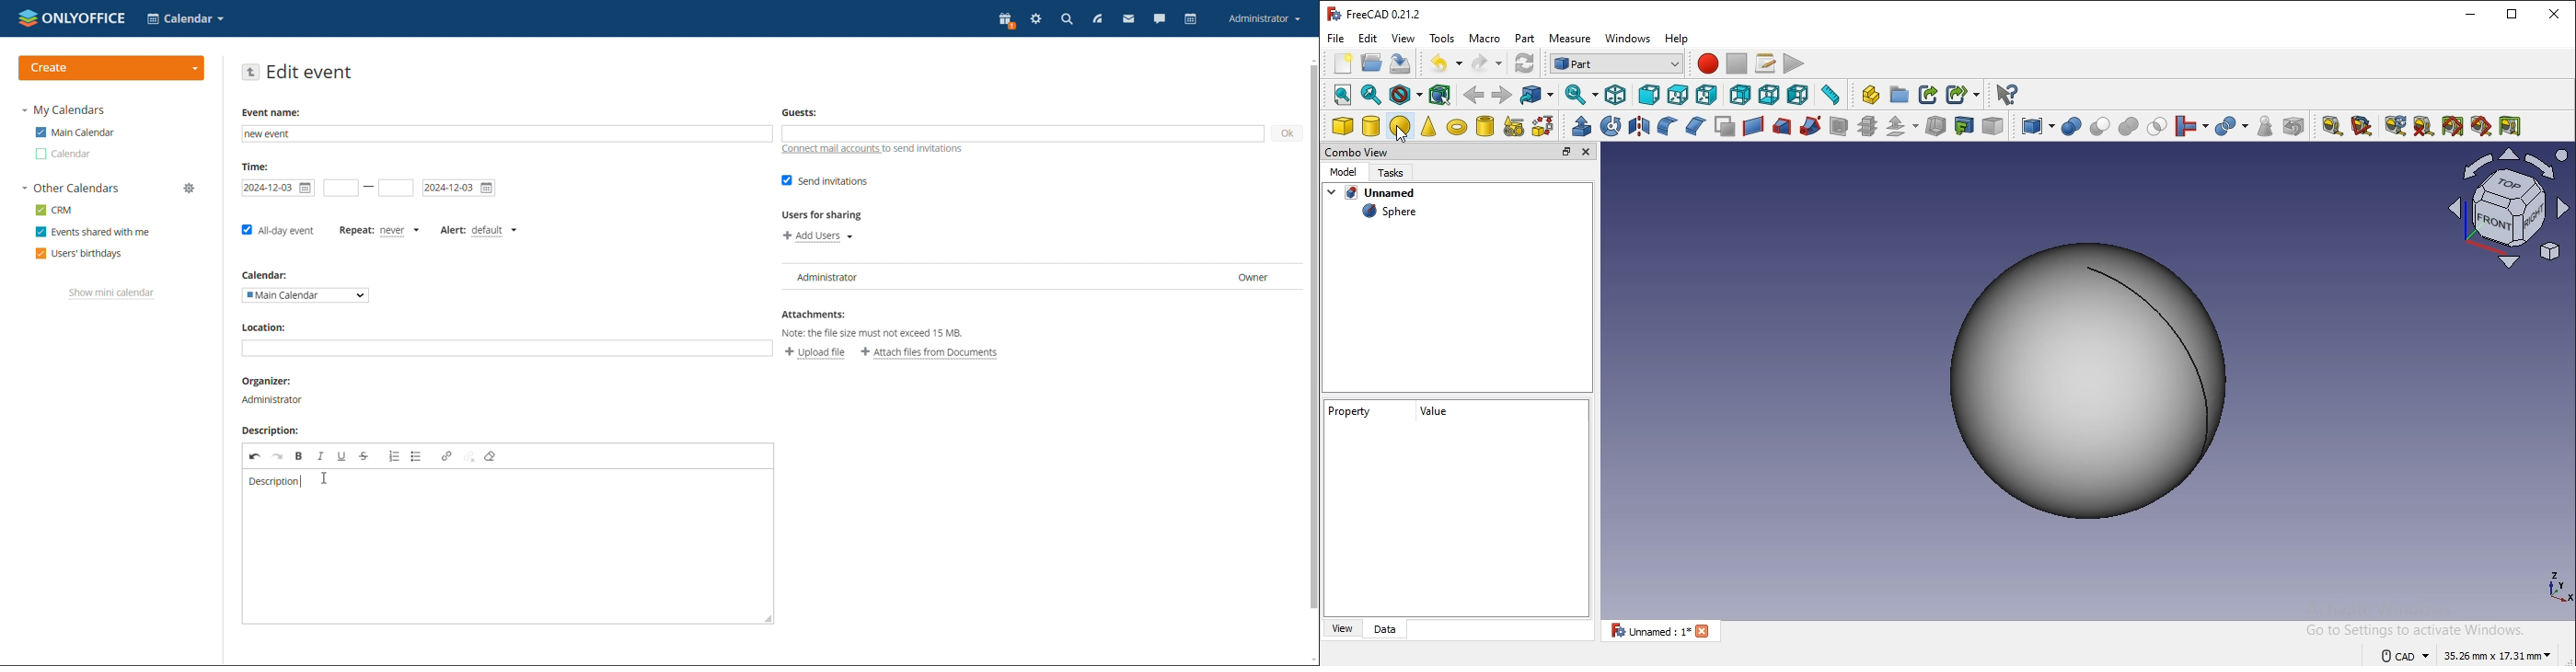  Describe the element at coordinates (1435, 412) in the screenshot. I see `value` at that location.